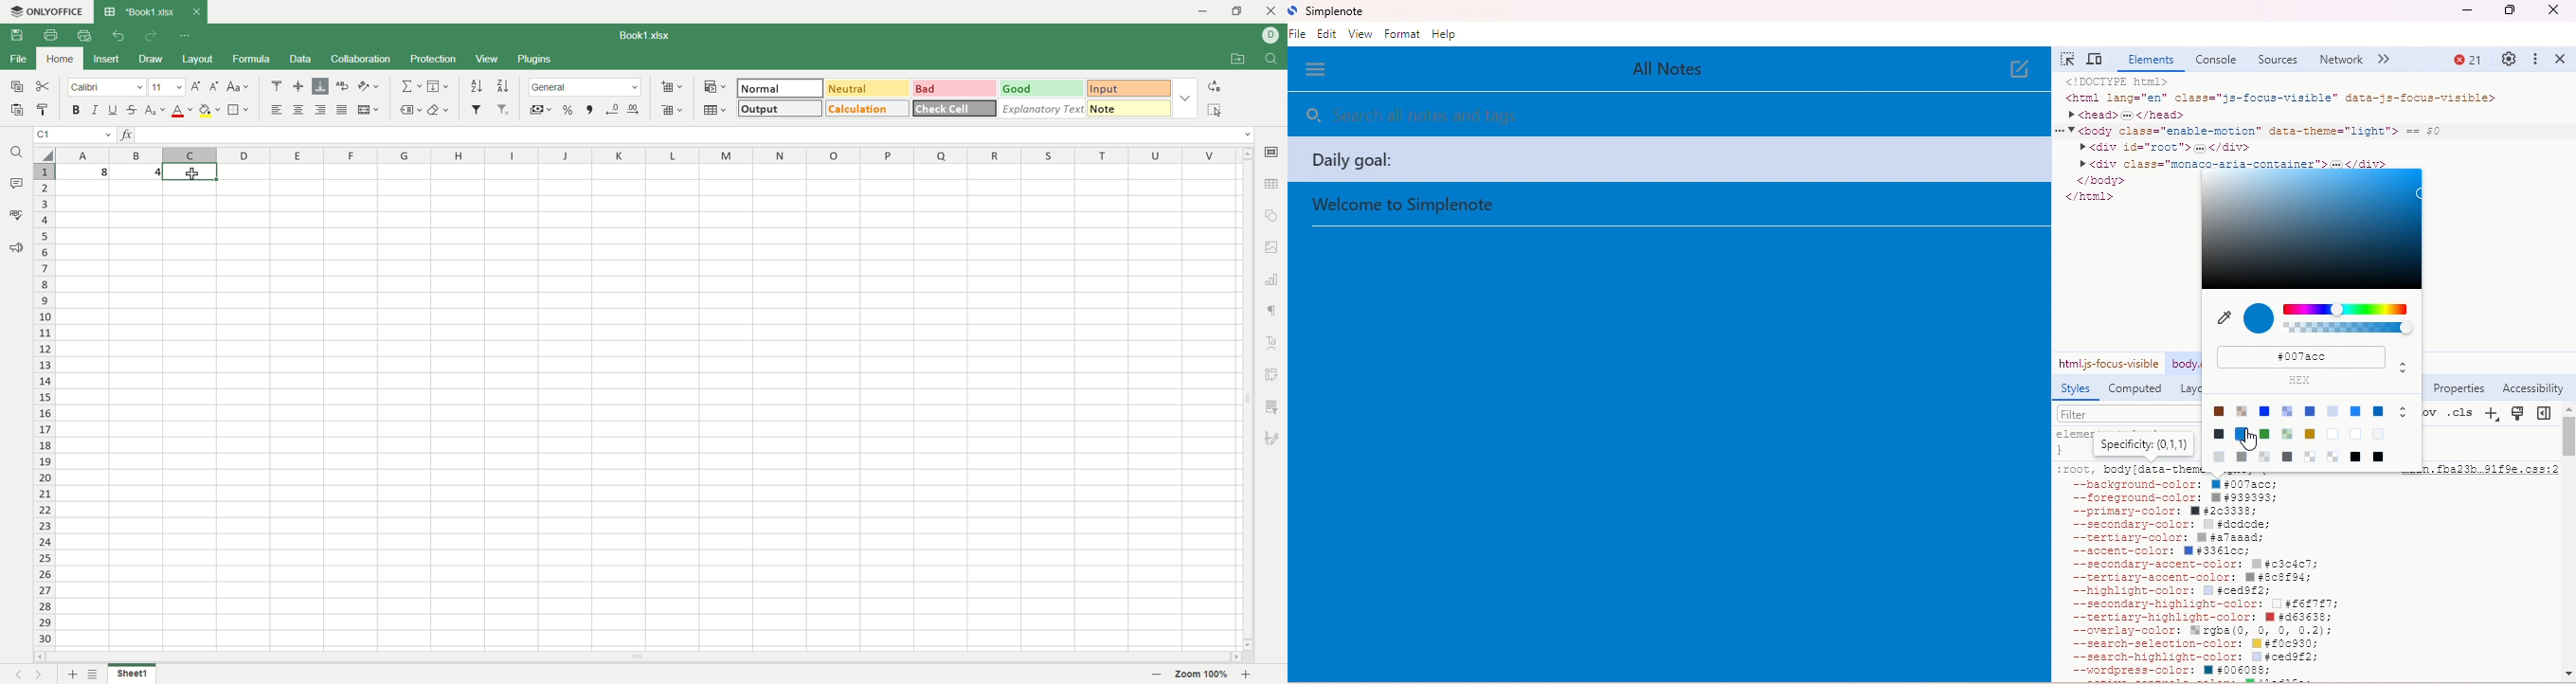 The width and height of the screenshot is (2576, 700). Describe the element at coordinates (2508, 58) in the screenshot. I see `settings` at that location.